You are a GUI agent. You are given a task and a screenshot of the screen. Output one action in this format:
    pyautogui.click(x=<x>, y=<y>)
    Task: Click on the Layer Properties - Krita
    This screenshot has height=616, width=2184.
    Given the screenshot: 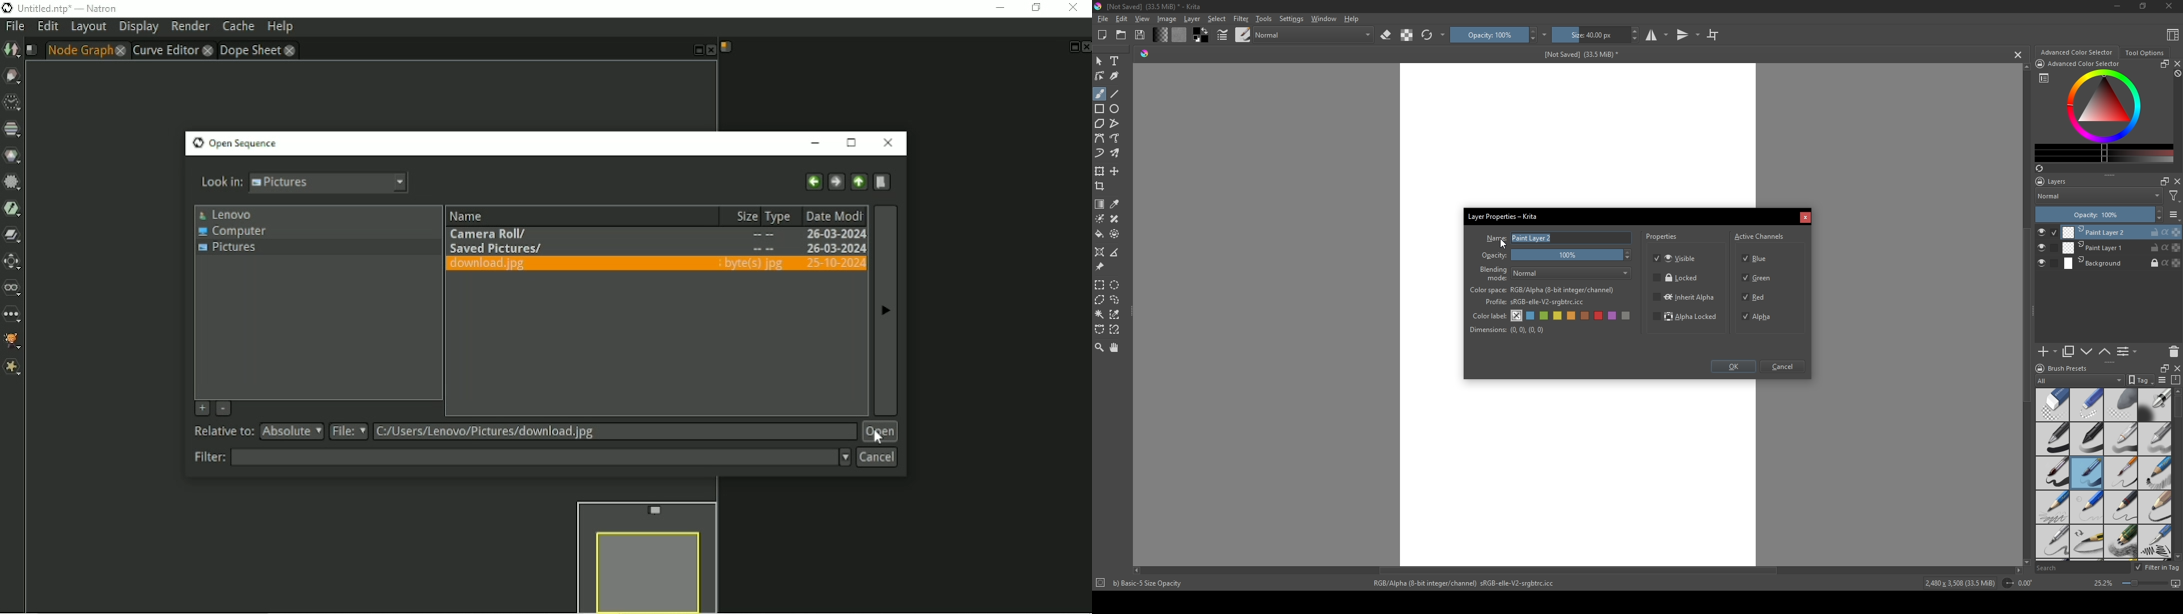 What is the action you would take?
    pyautogui.click(x=1504, y=215)
    